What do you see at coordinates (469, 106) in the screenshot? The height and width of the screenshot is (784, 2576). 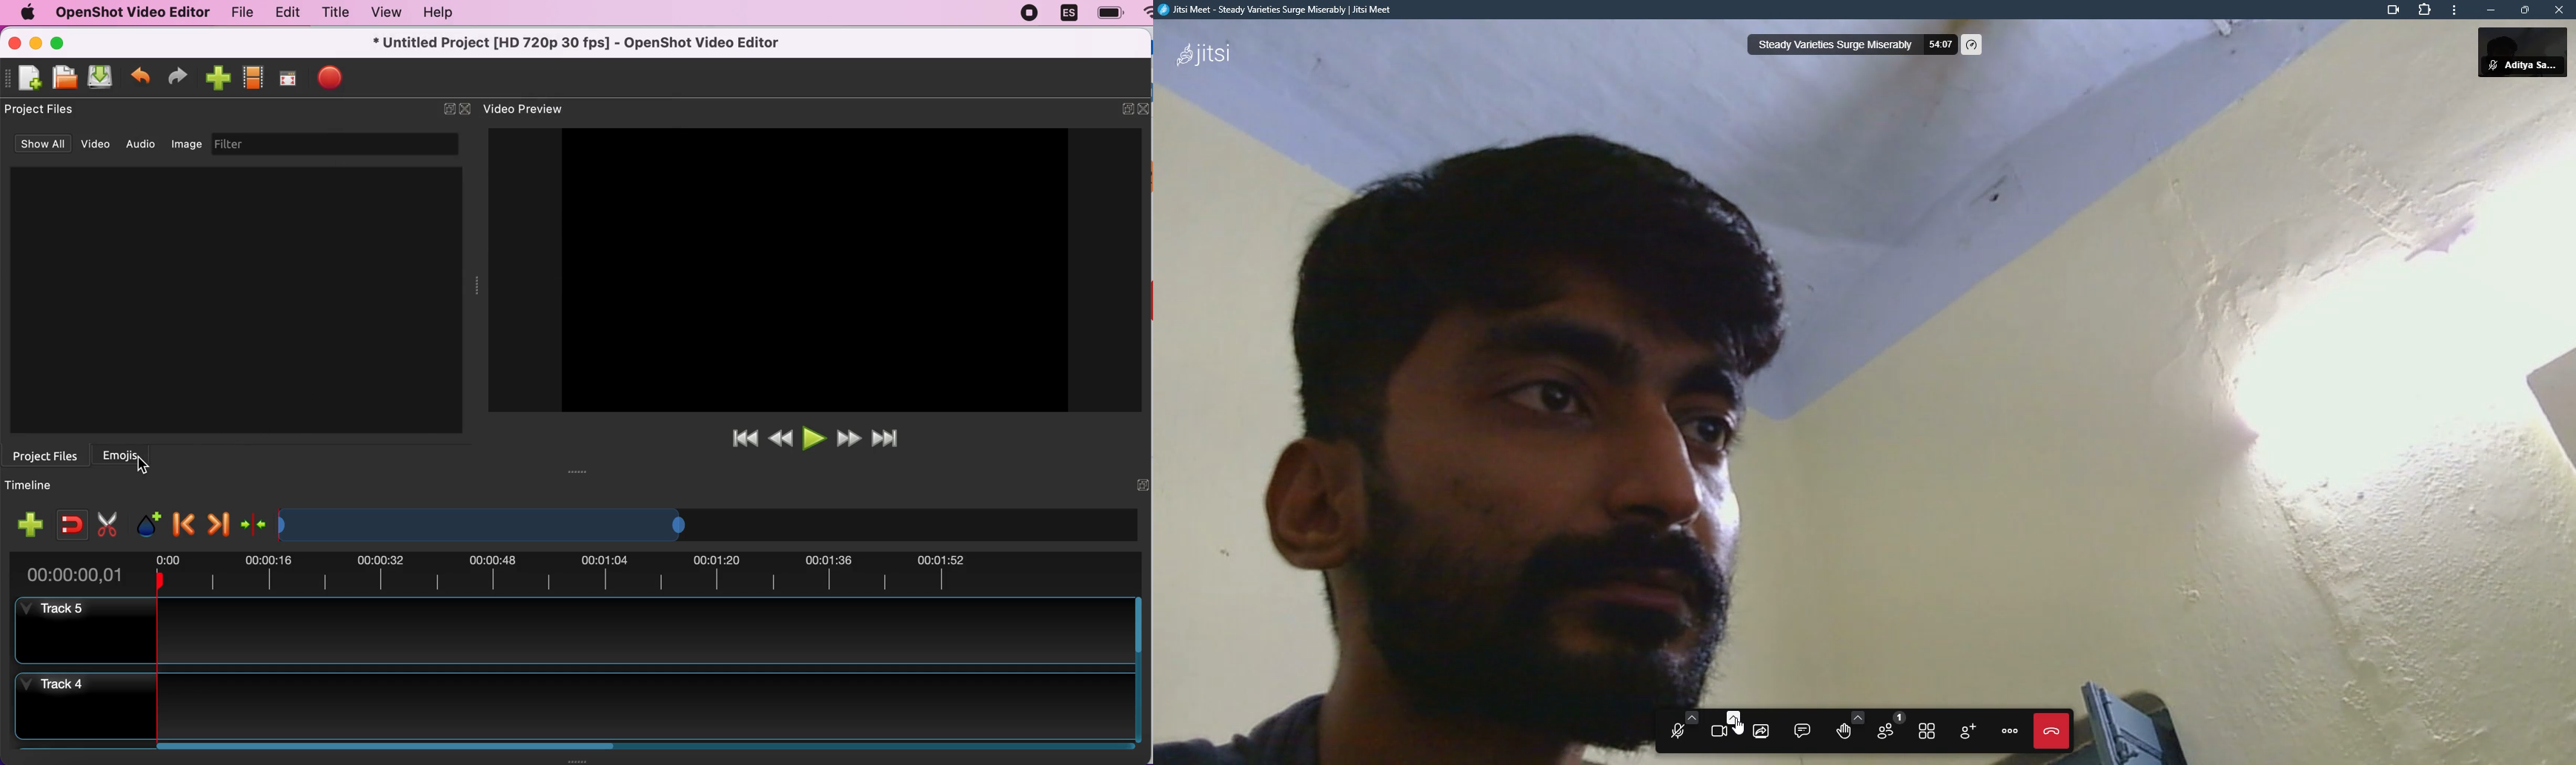 I see `close` at bounding box center [469, 106].